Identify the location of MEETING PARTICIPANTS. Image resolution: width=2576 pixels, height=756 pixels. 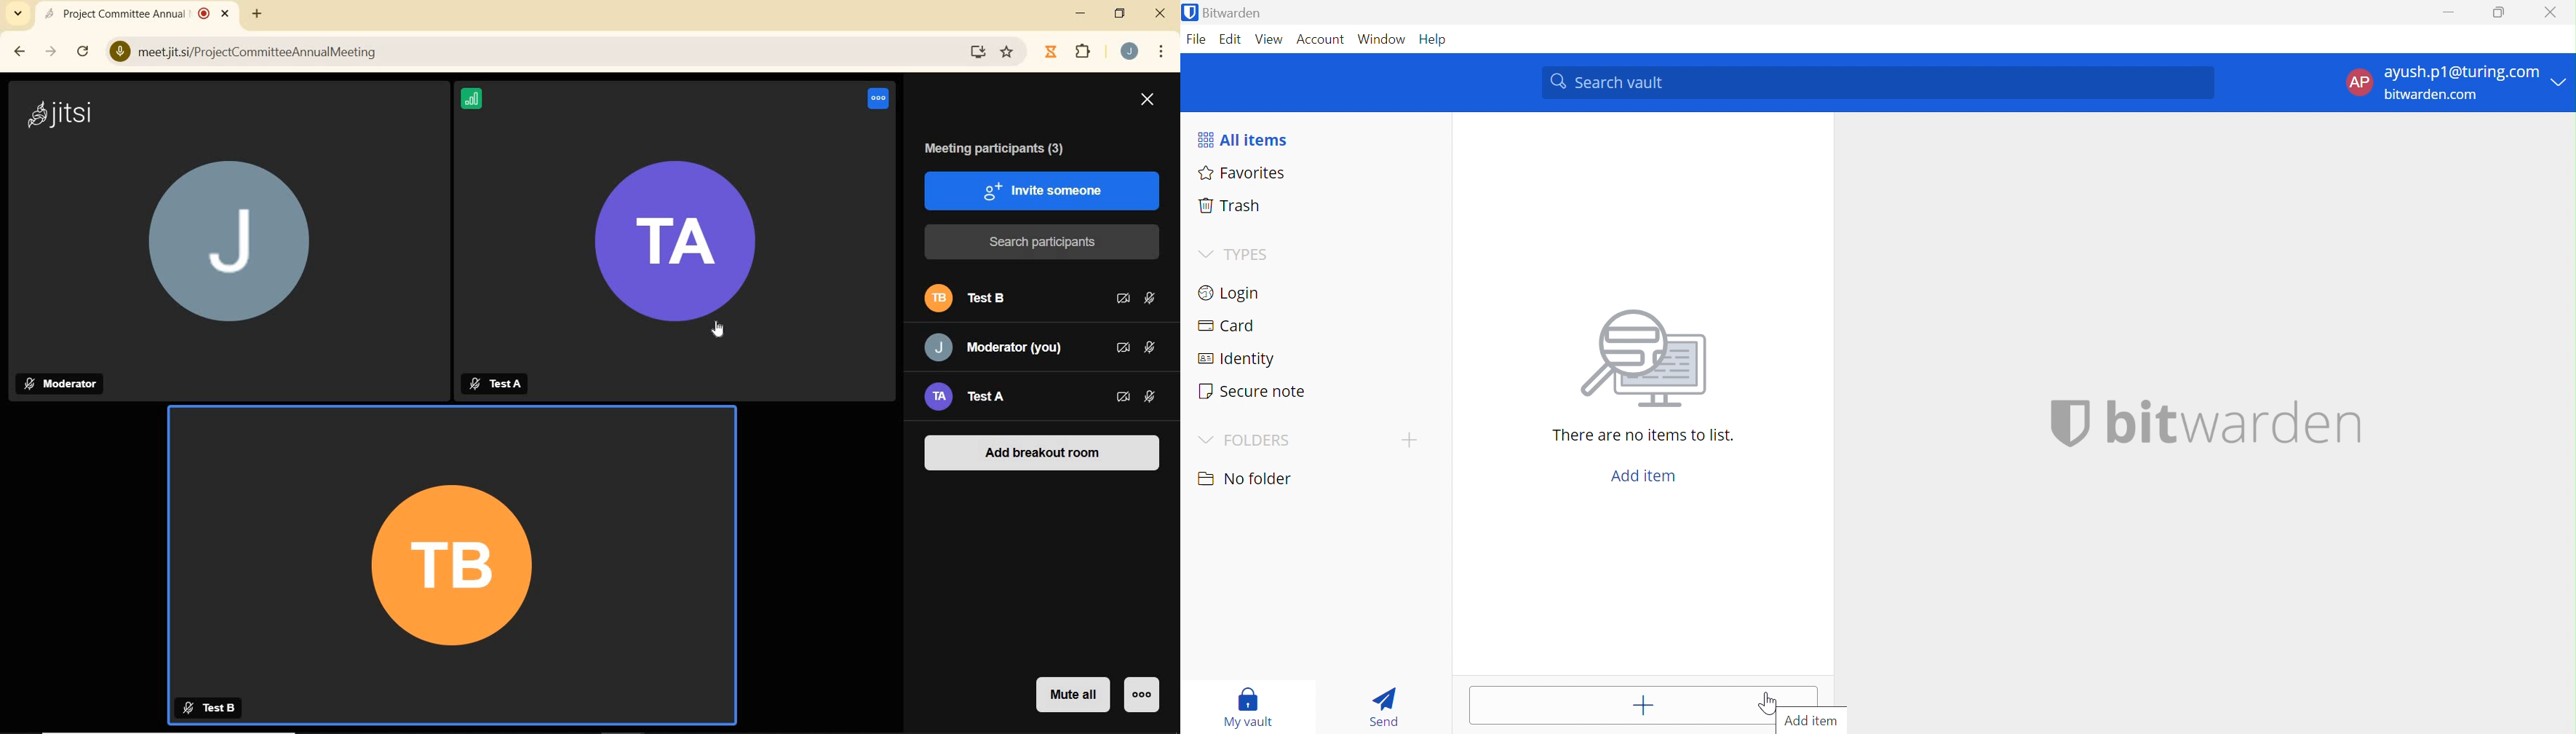
(1000, 150).